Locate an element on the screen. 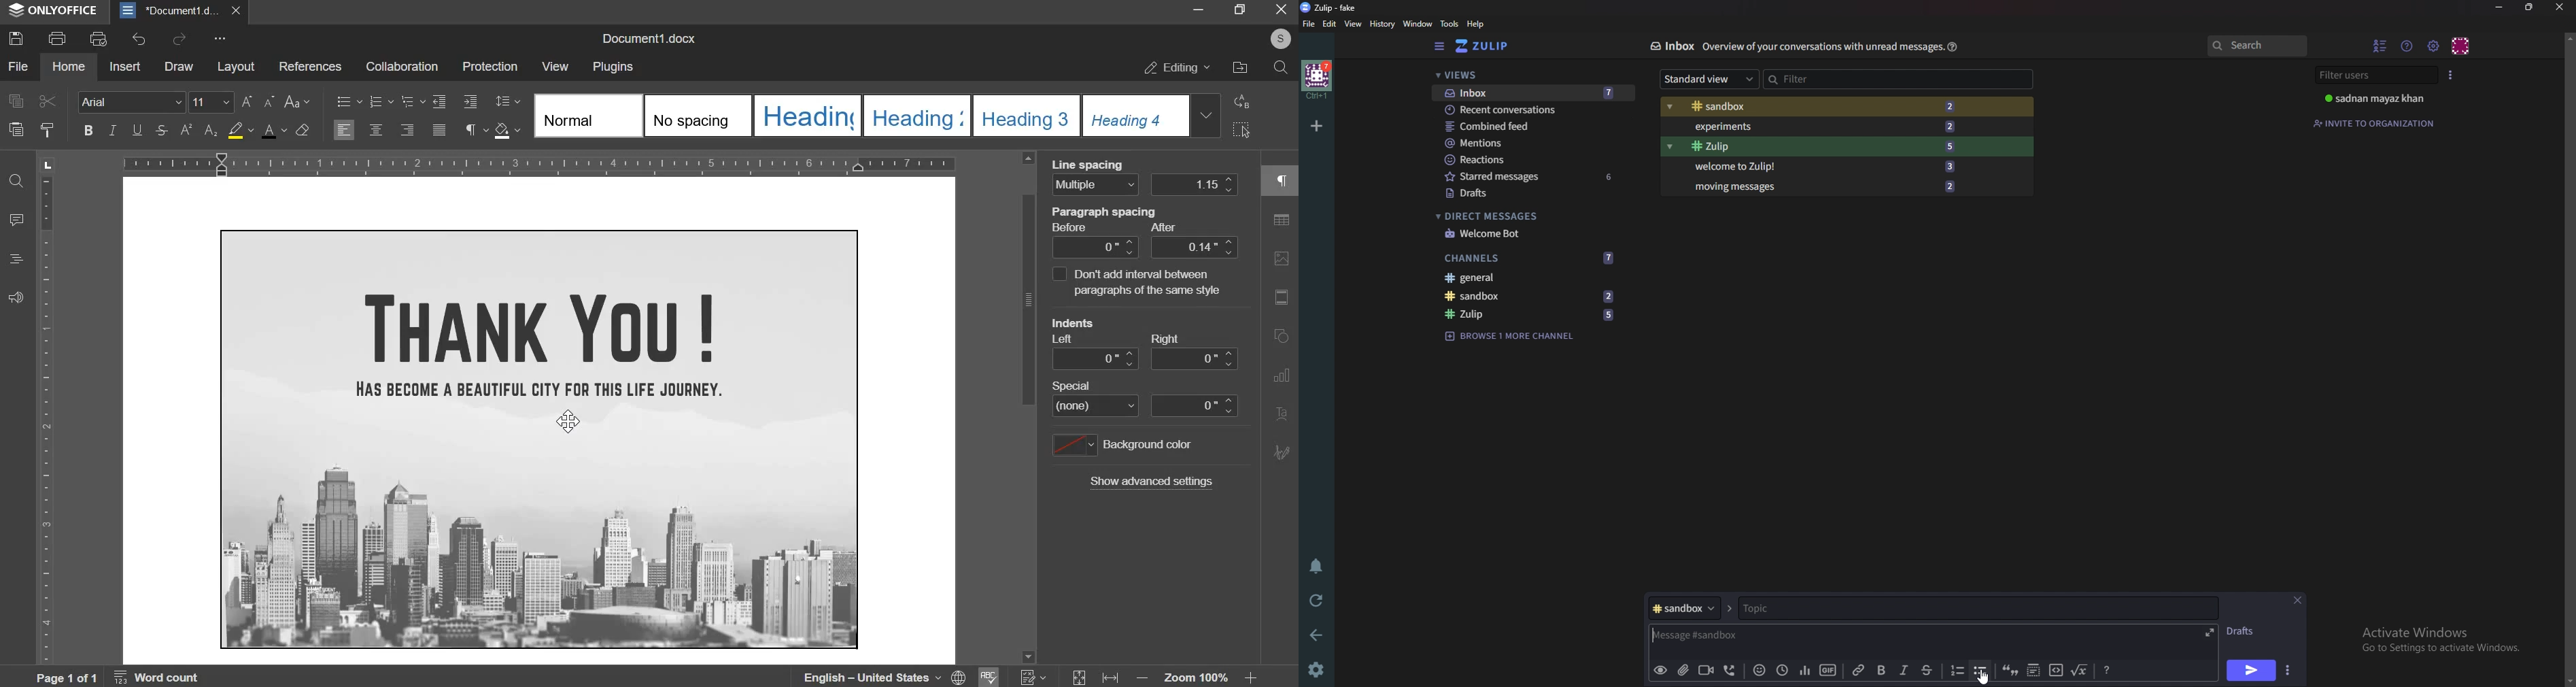 The width and height of the screenshot is (2576, 700). font is located at coordinates (130, 101).